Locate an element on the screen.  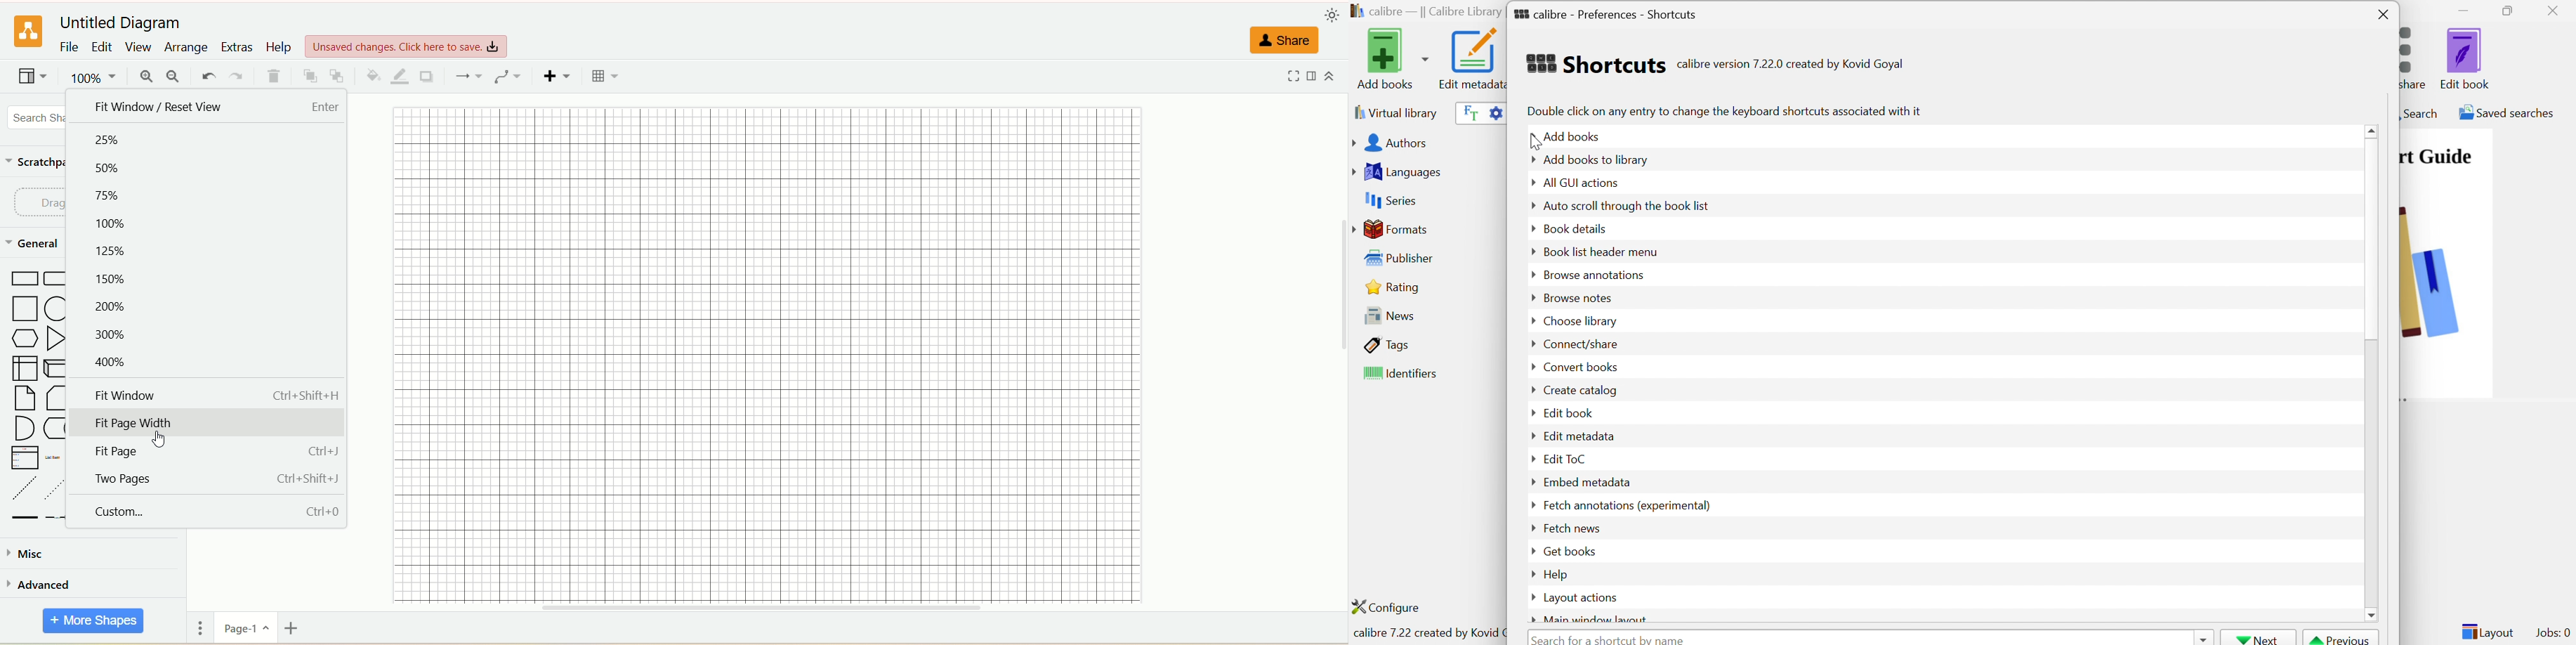
and is located at coordinates (25, 427).